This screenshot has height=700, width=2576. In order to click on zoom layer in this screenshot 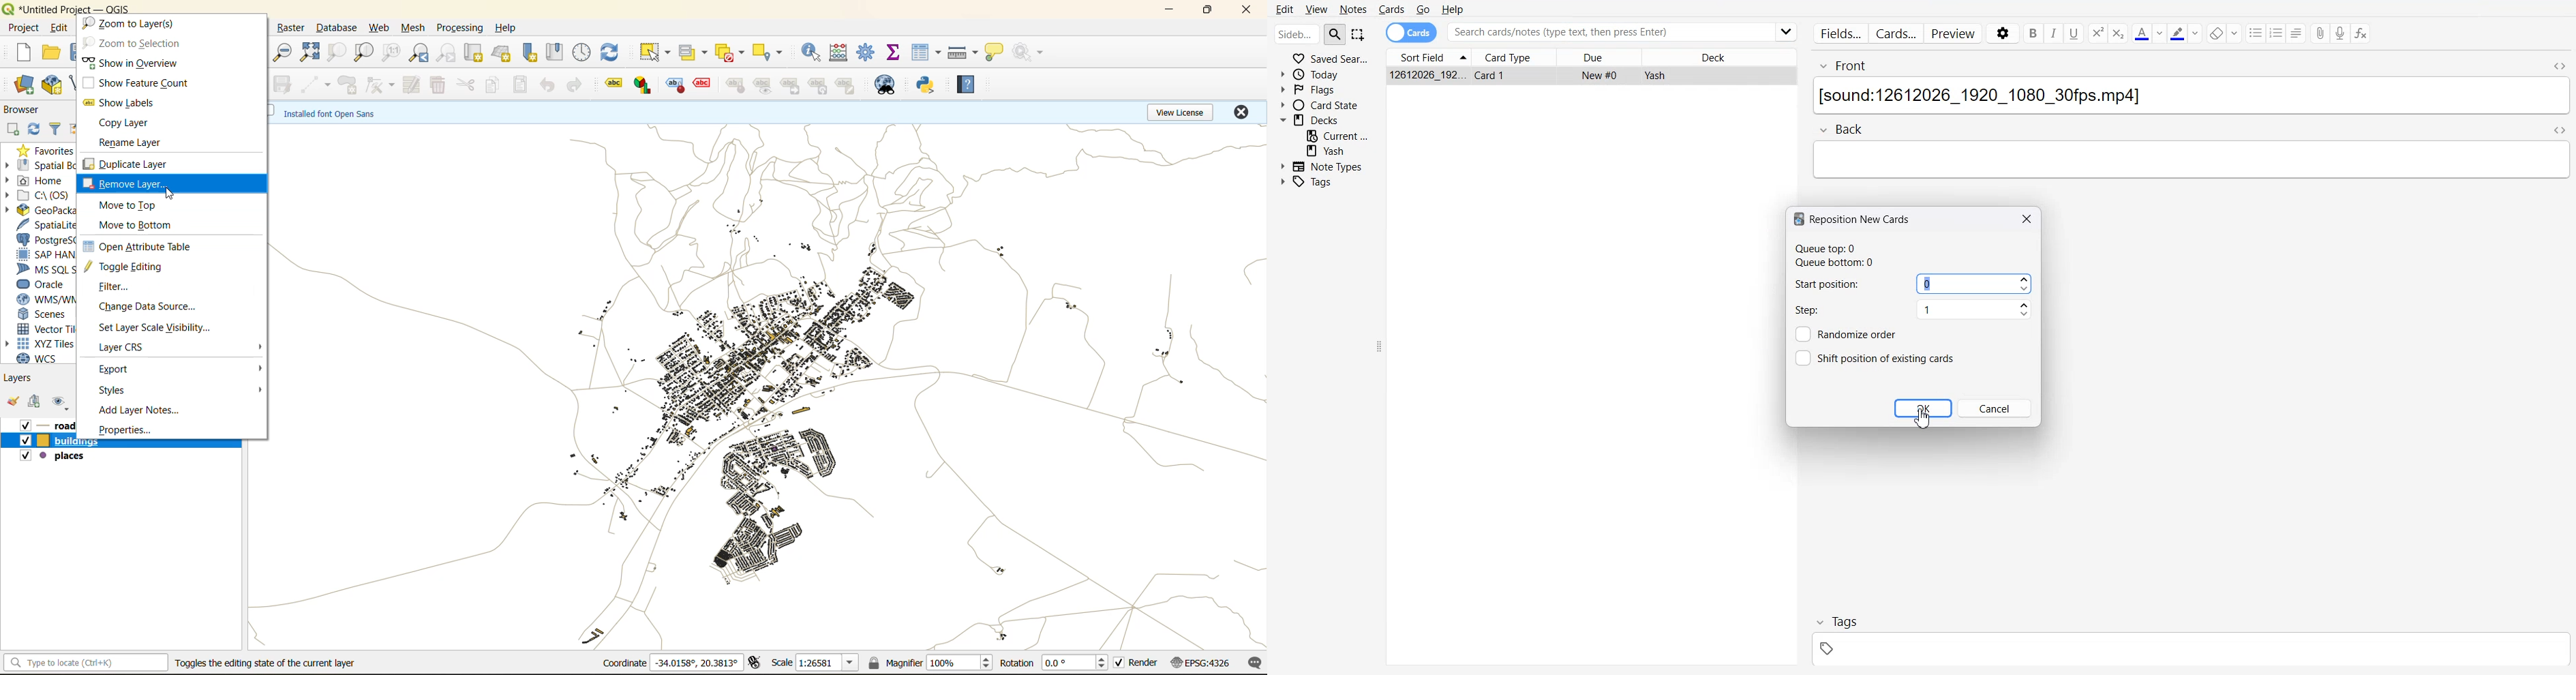, I will do `click(363, 53)`.